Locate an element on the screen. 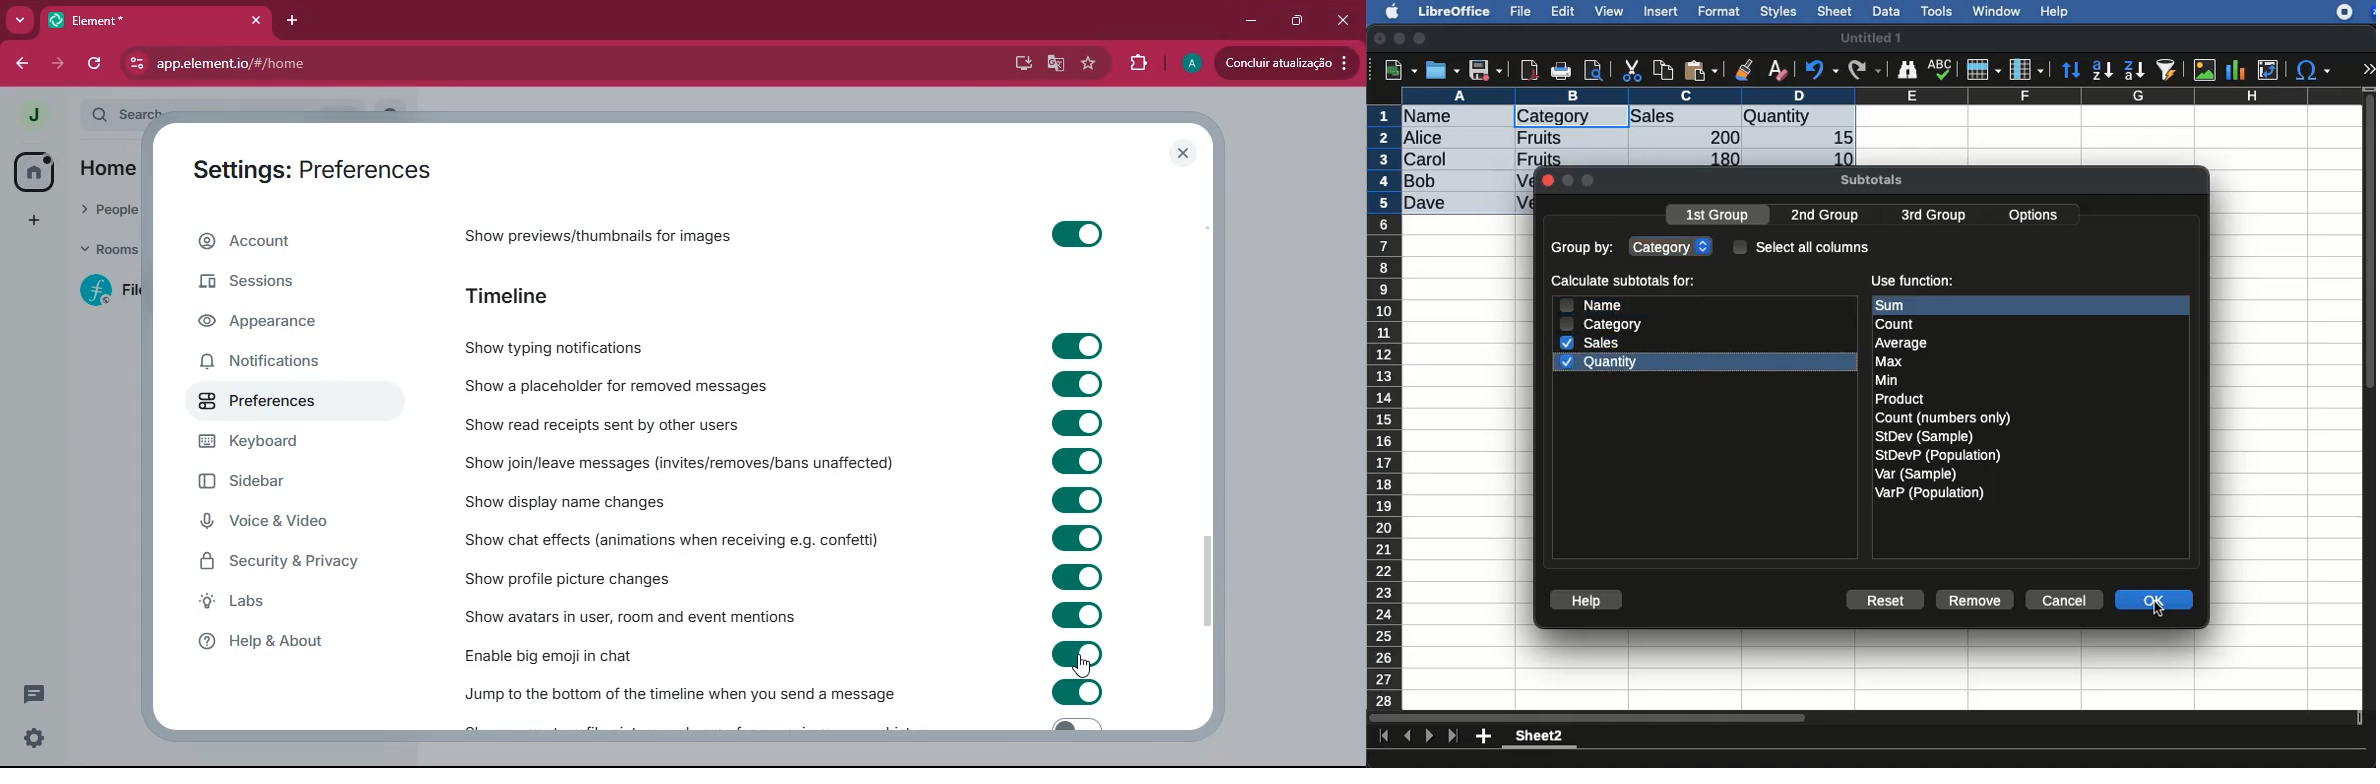  remove is located at coordinates (1975, 600).